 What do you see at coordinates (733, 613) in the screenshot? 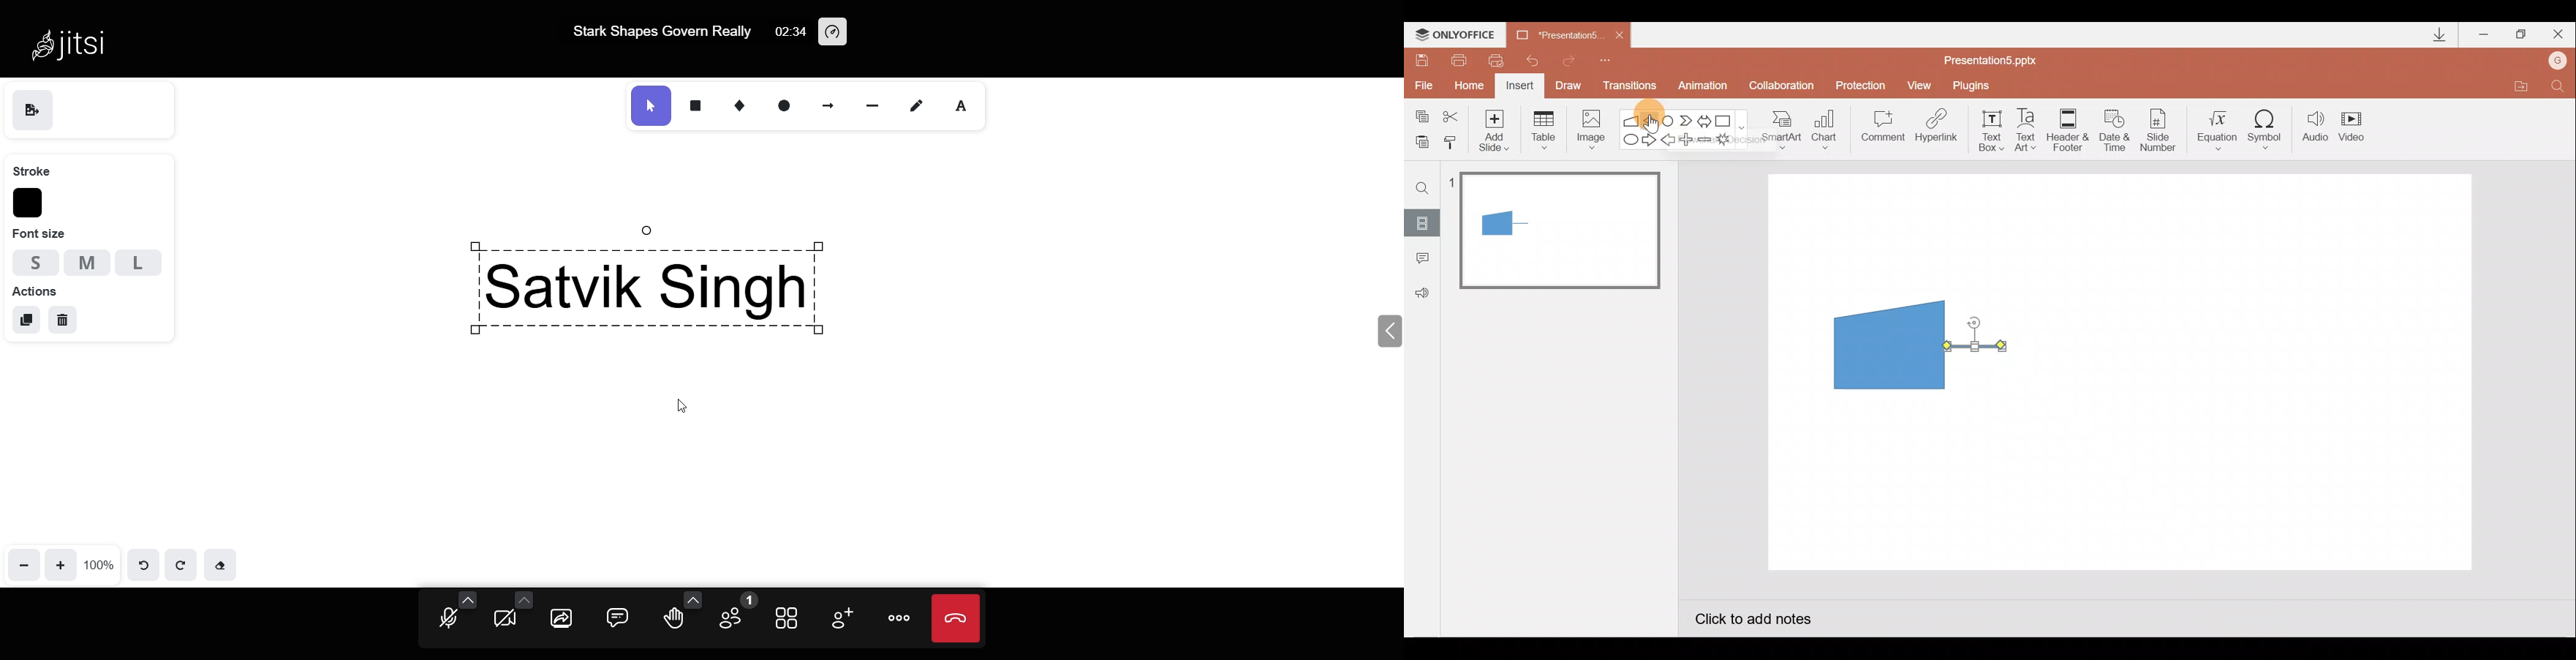
I see `participant` at bounding box center [733, 613].